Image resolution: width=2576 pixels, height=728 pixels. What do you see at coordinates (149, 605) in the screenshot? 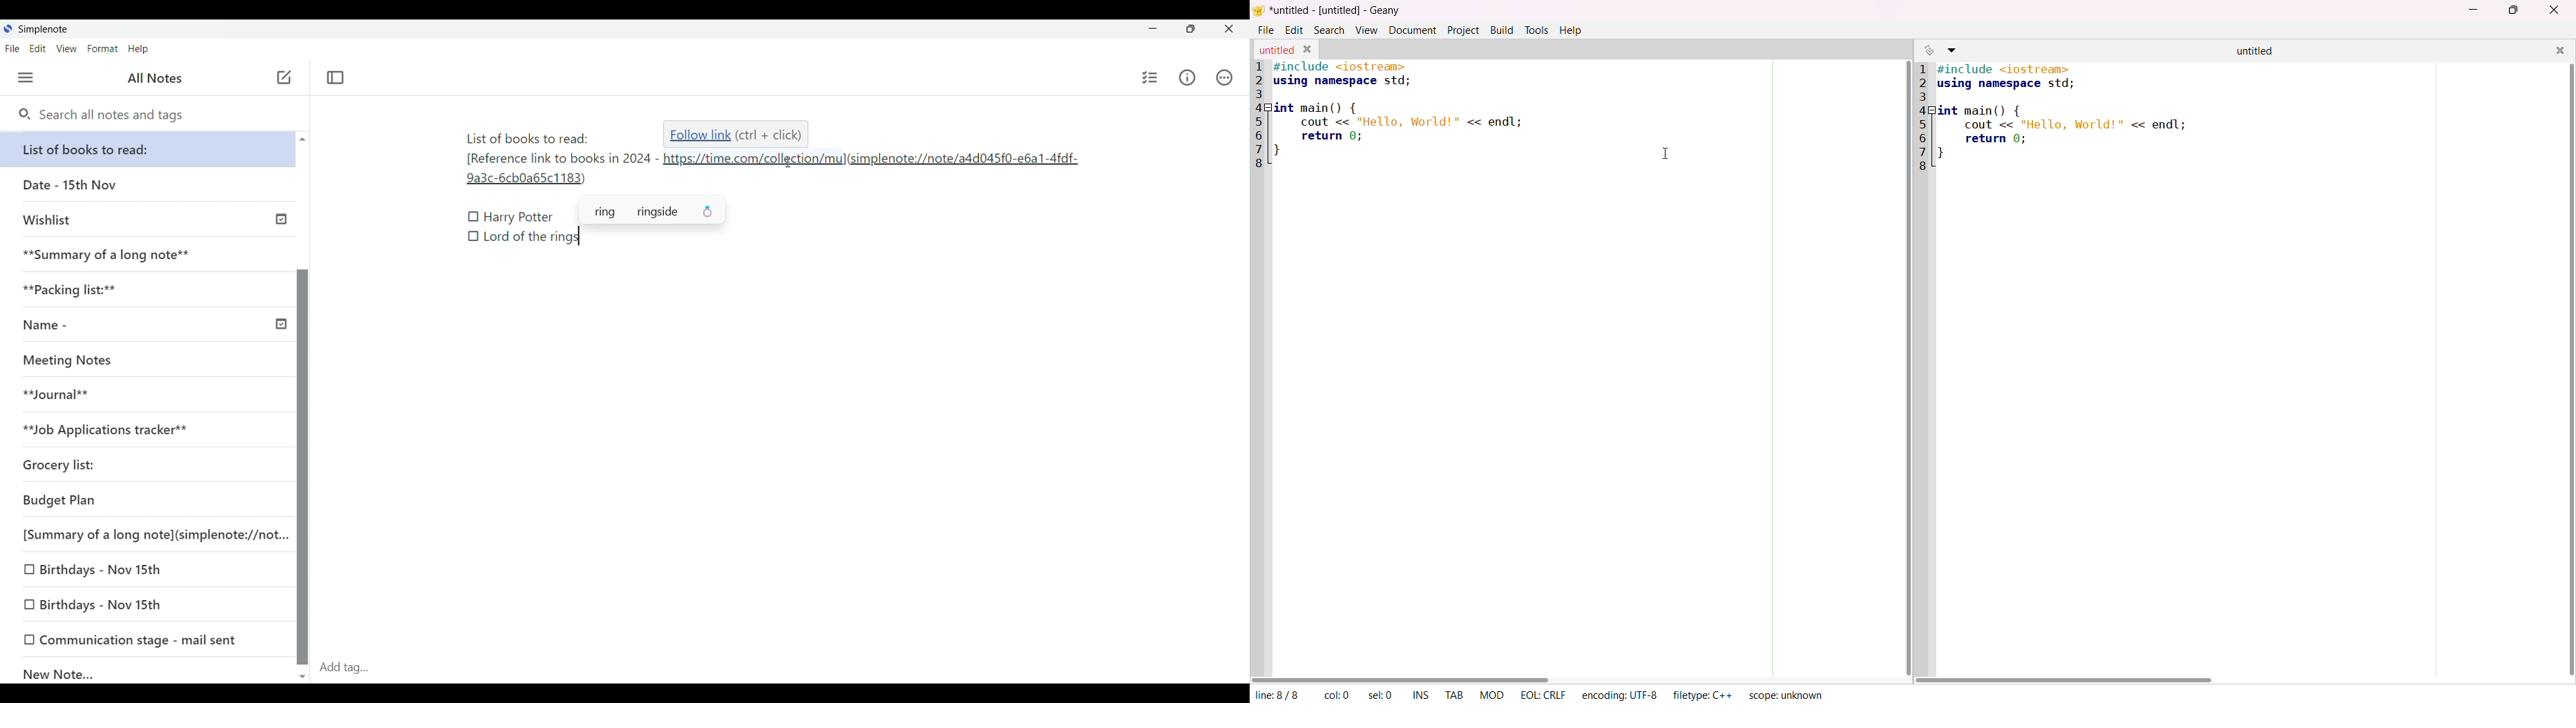
I see `Birthdays - Nov 15th` at bounding box center [149, 605].